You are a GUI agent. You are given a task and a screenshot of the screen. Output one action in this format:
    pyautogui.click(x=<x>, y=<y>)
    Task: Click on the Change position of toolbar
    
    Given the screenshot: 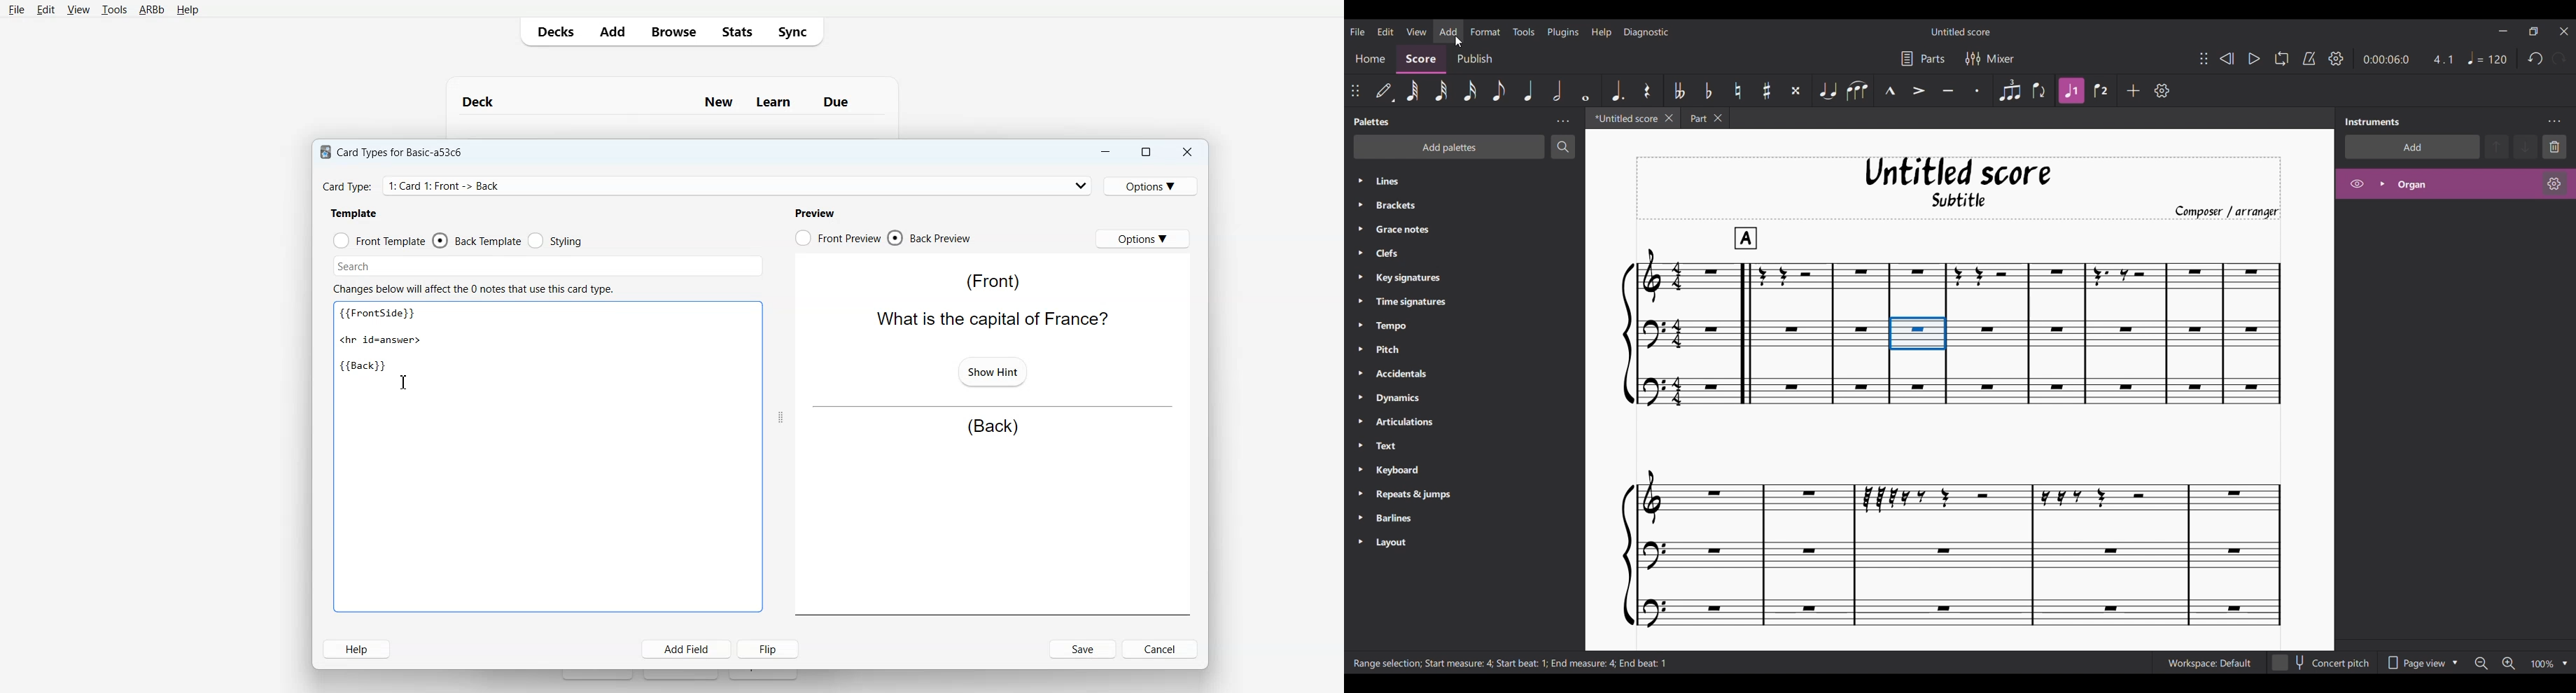 What is the action you would take?
    pyautogui.click(x=2203, y=58)
    